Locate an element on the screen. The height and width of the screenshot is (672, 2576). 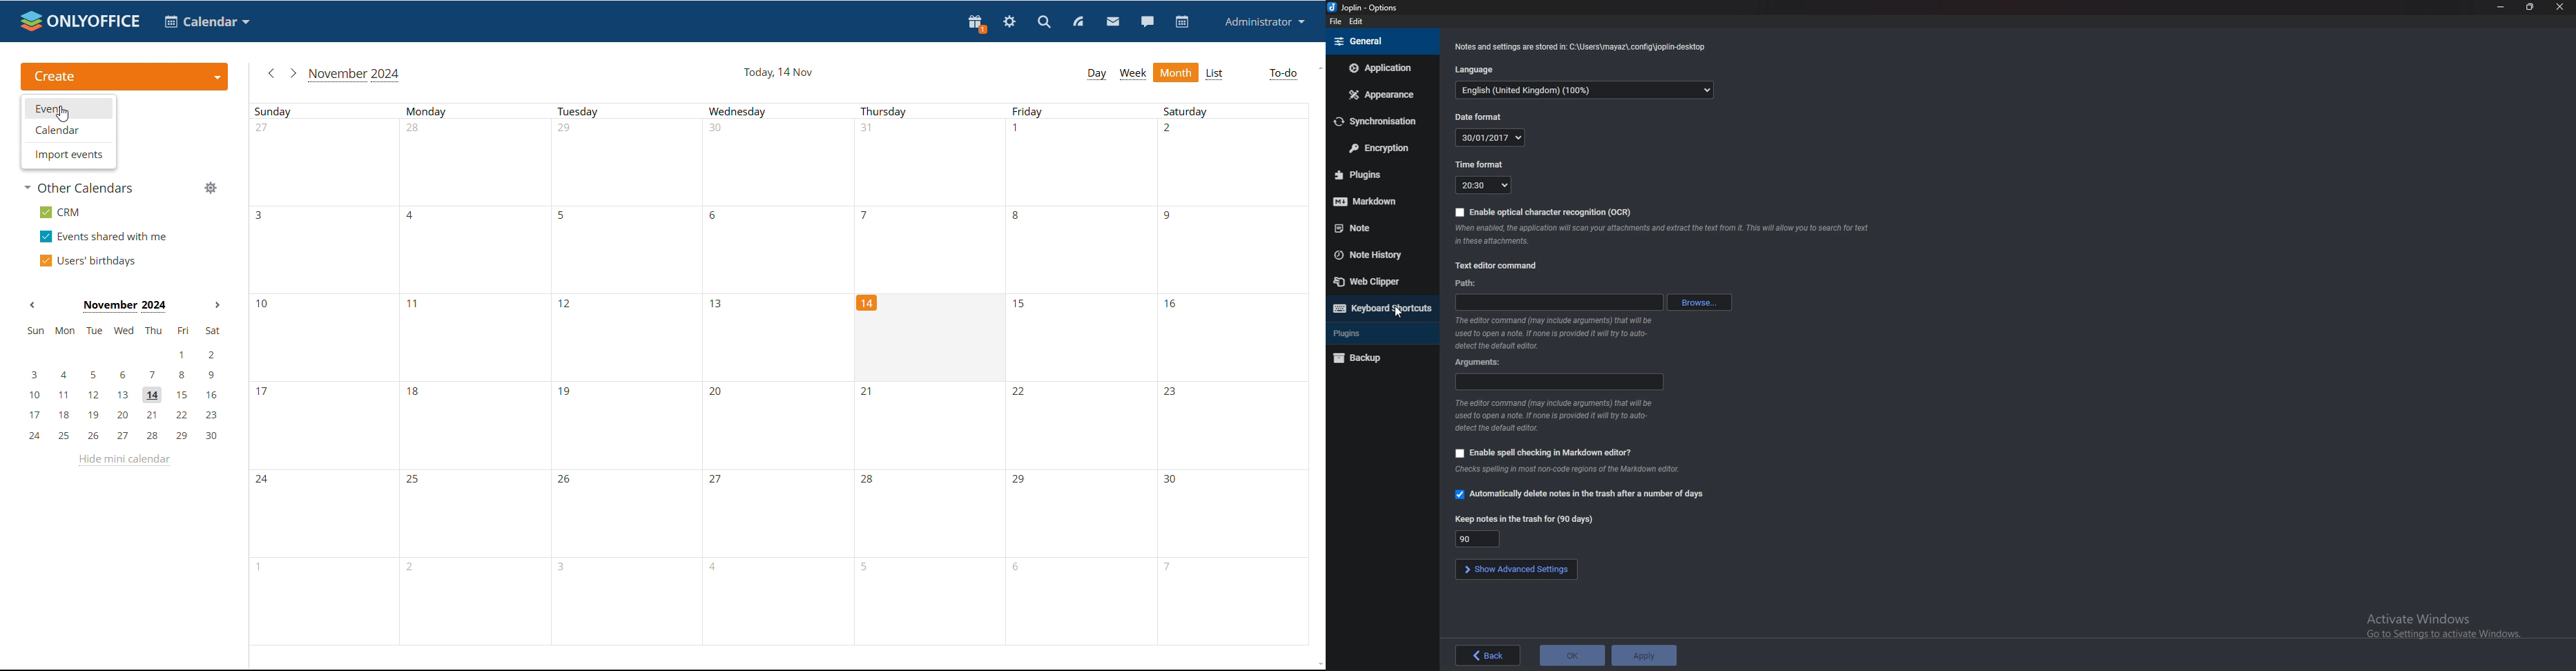
Plugins is located at coordinates (1377, 333).